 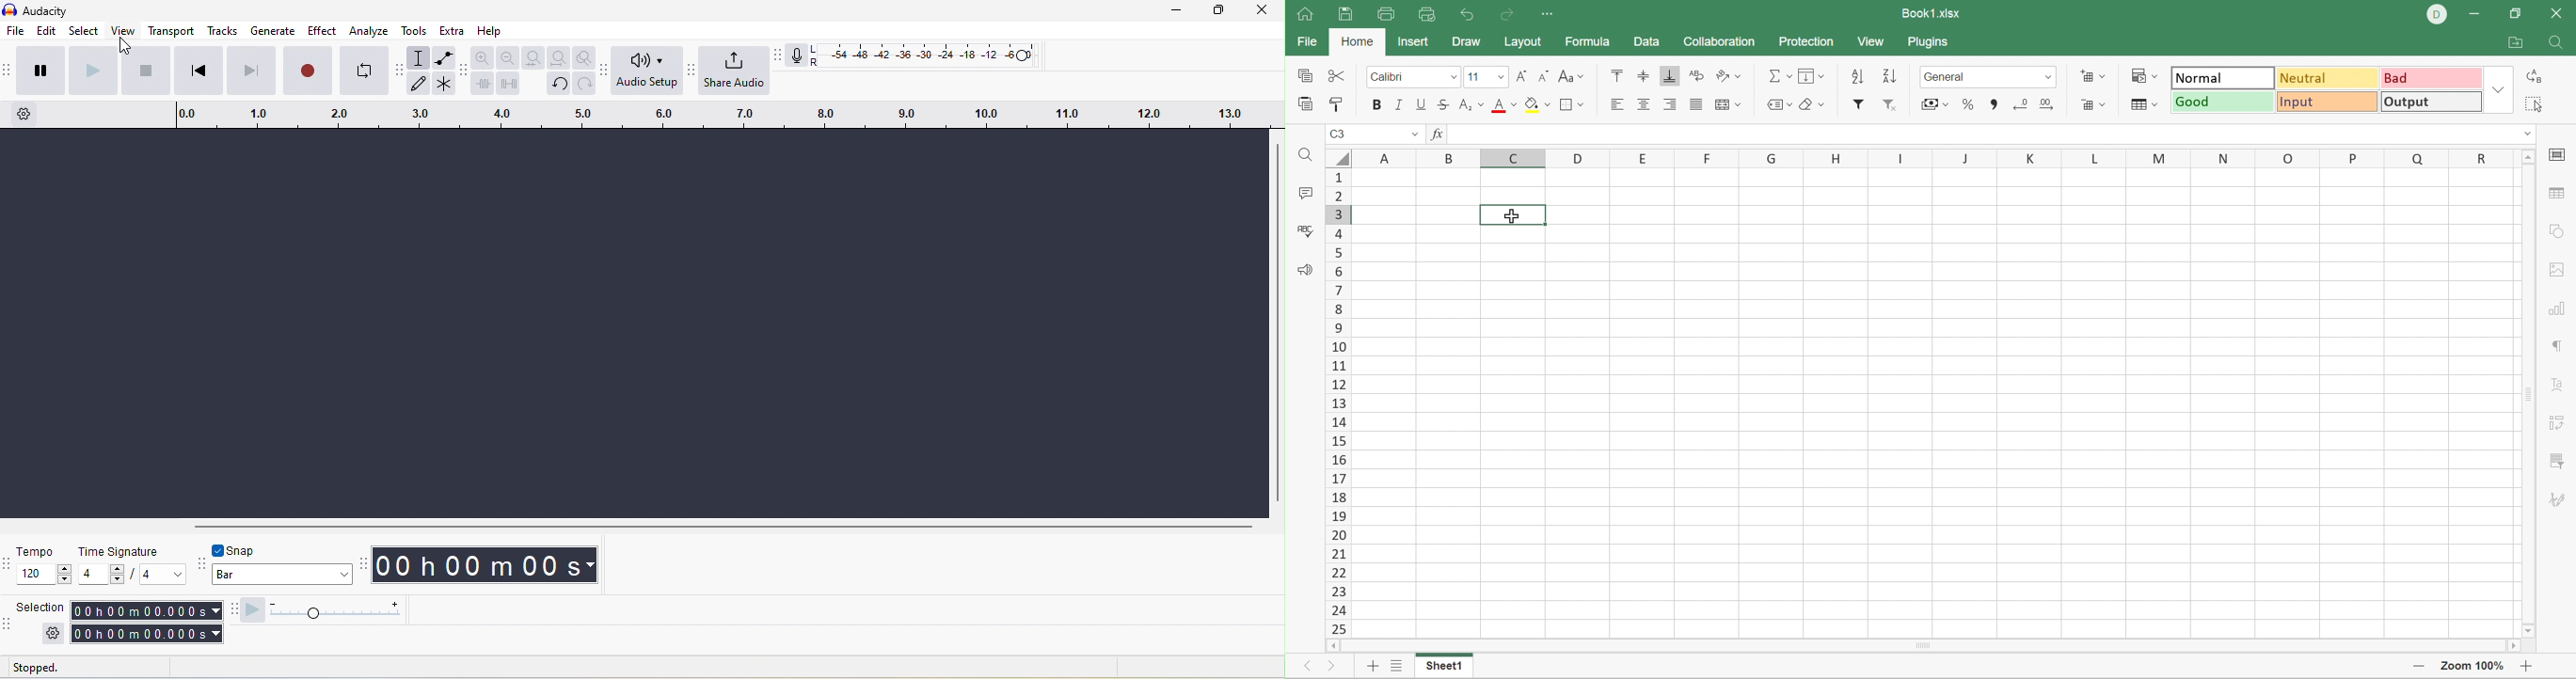 I want to click on fit project to width, so click(x=560, y=57).